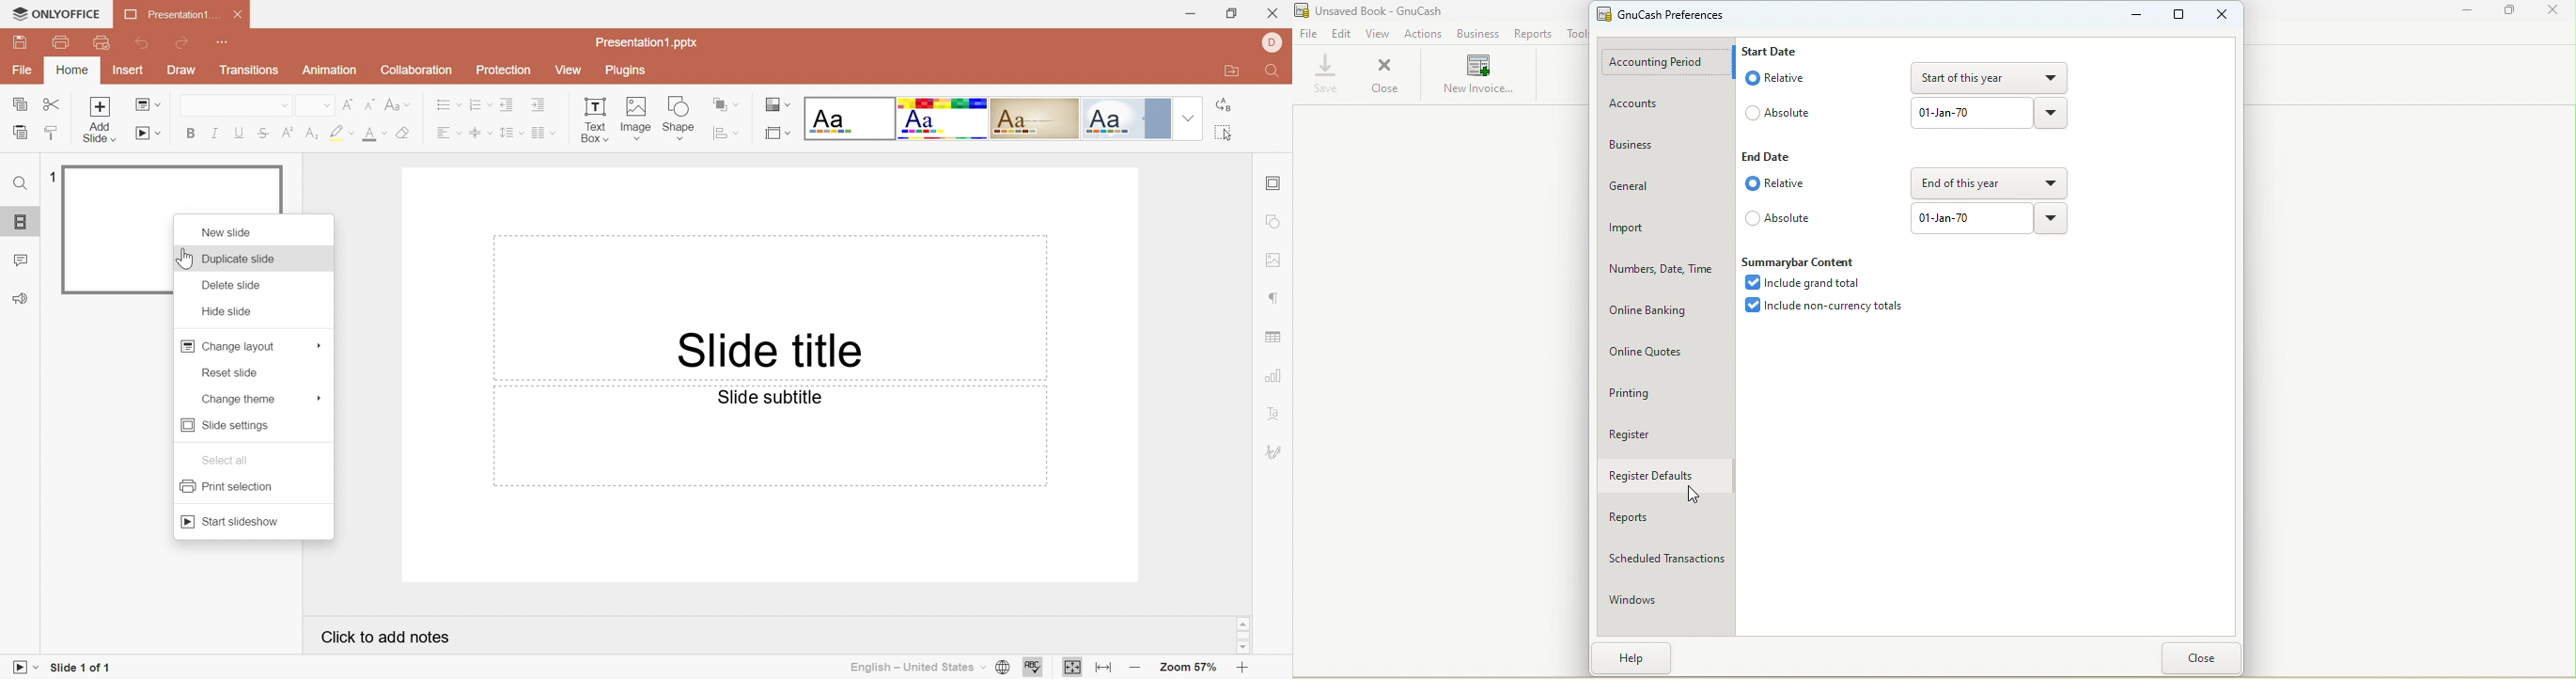  Describe the element at coordinates (567, 69) in the screenshot. I see `View` at that location.